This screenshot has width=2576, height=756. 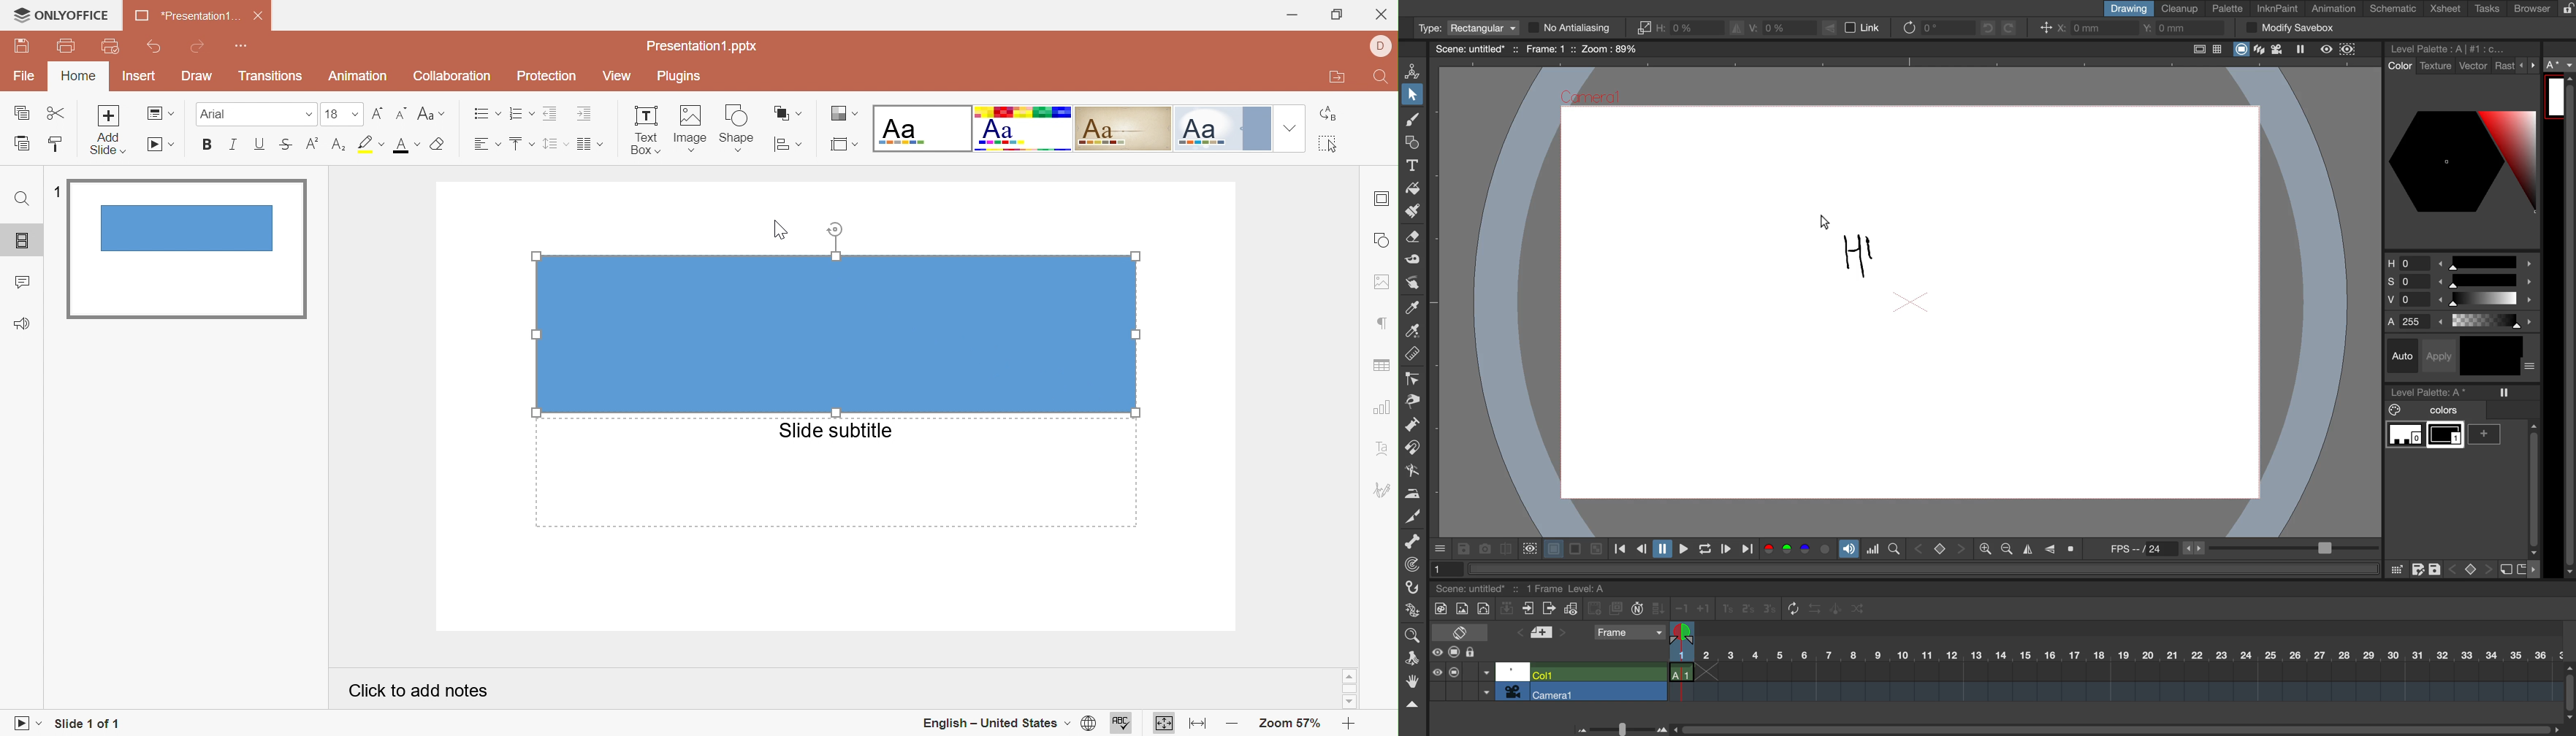 I want to click on Cut, so click(x=58, y=114).